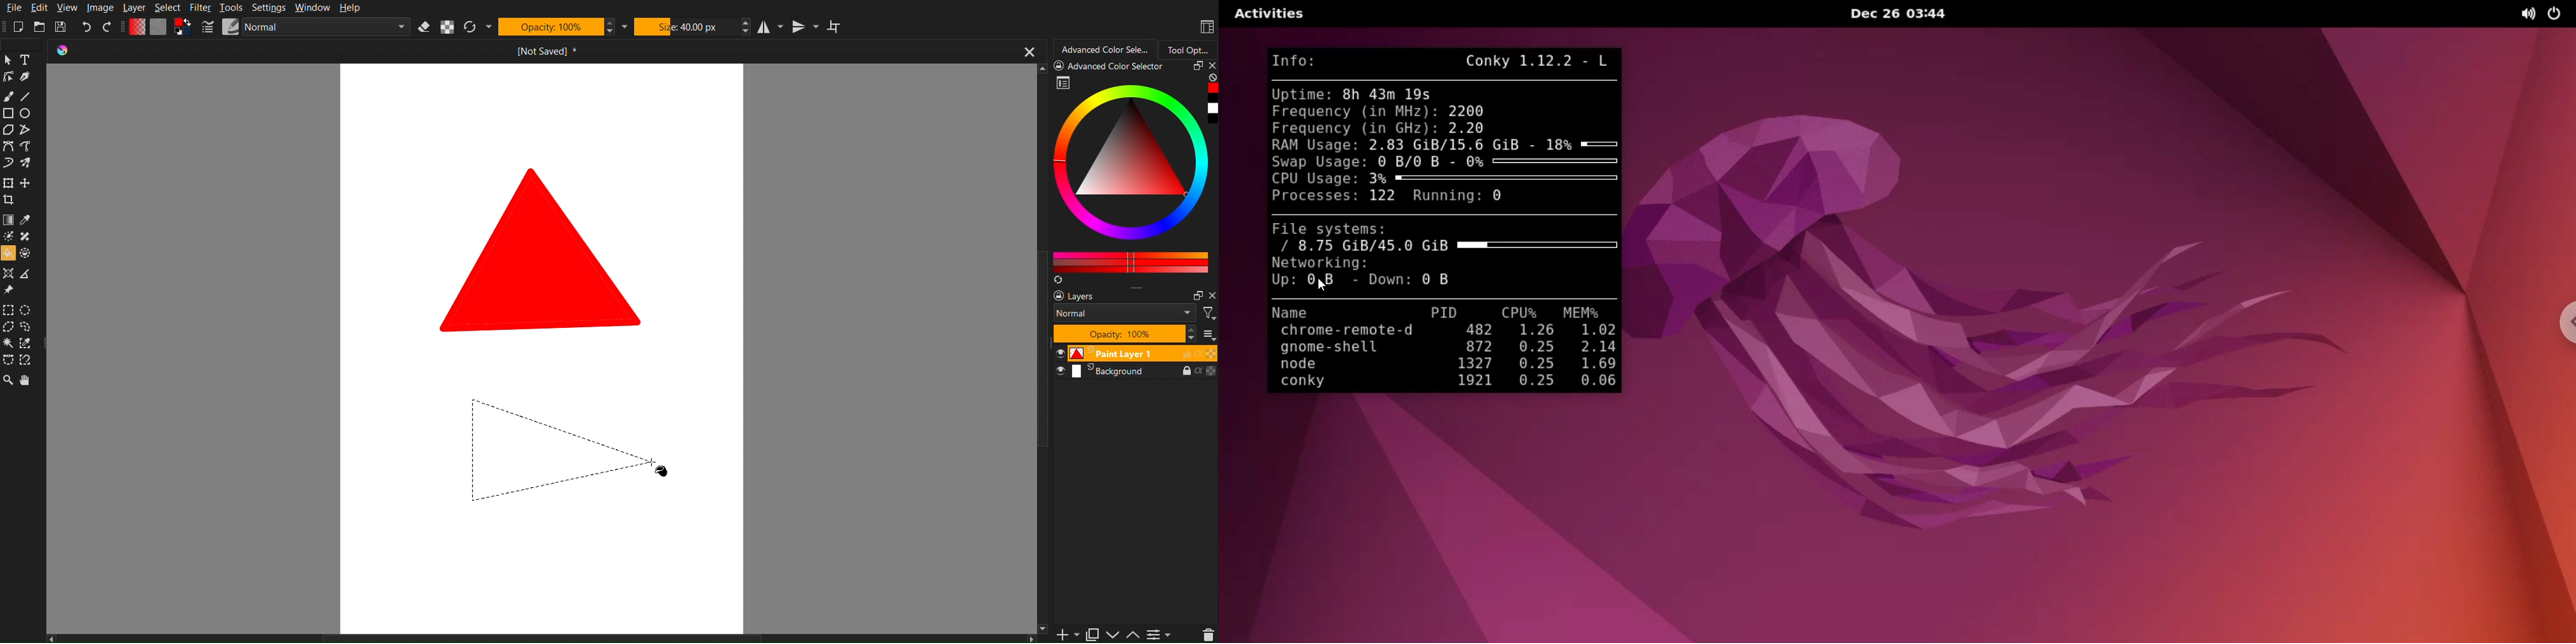  I want to click on Advanced Color Selector, so click(1105, 50).